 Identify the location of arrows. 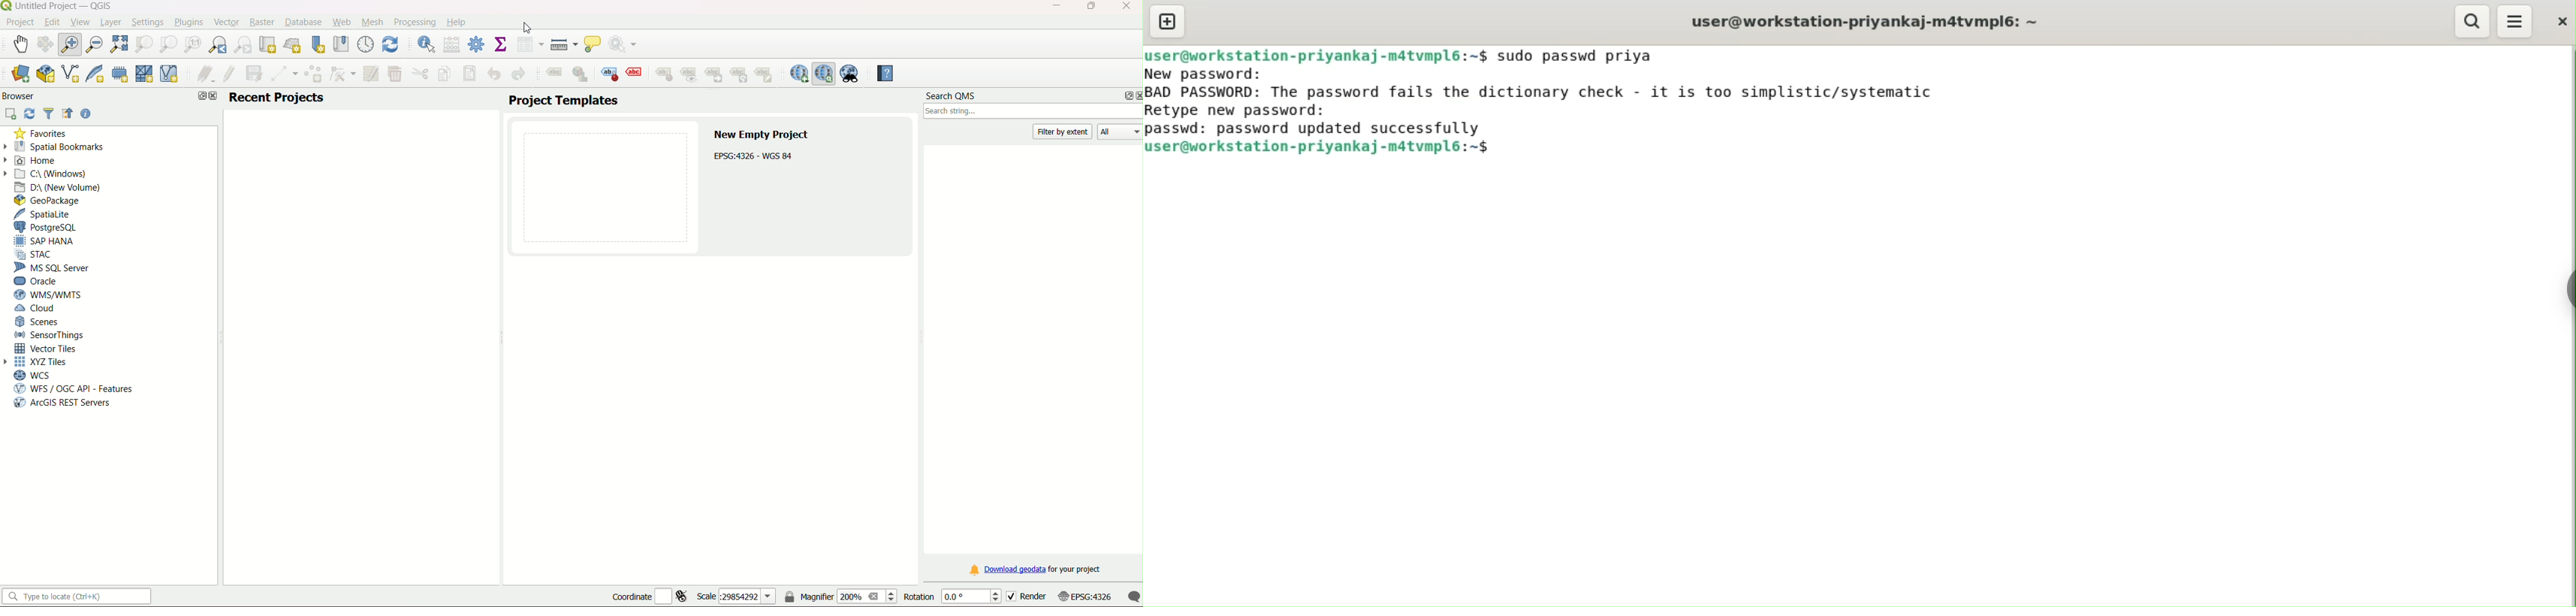
(8, 159).